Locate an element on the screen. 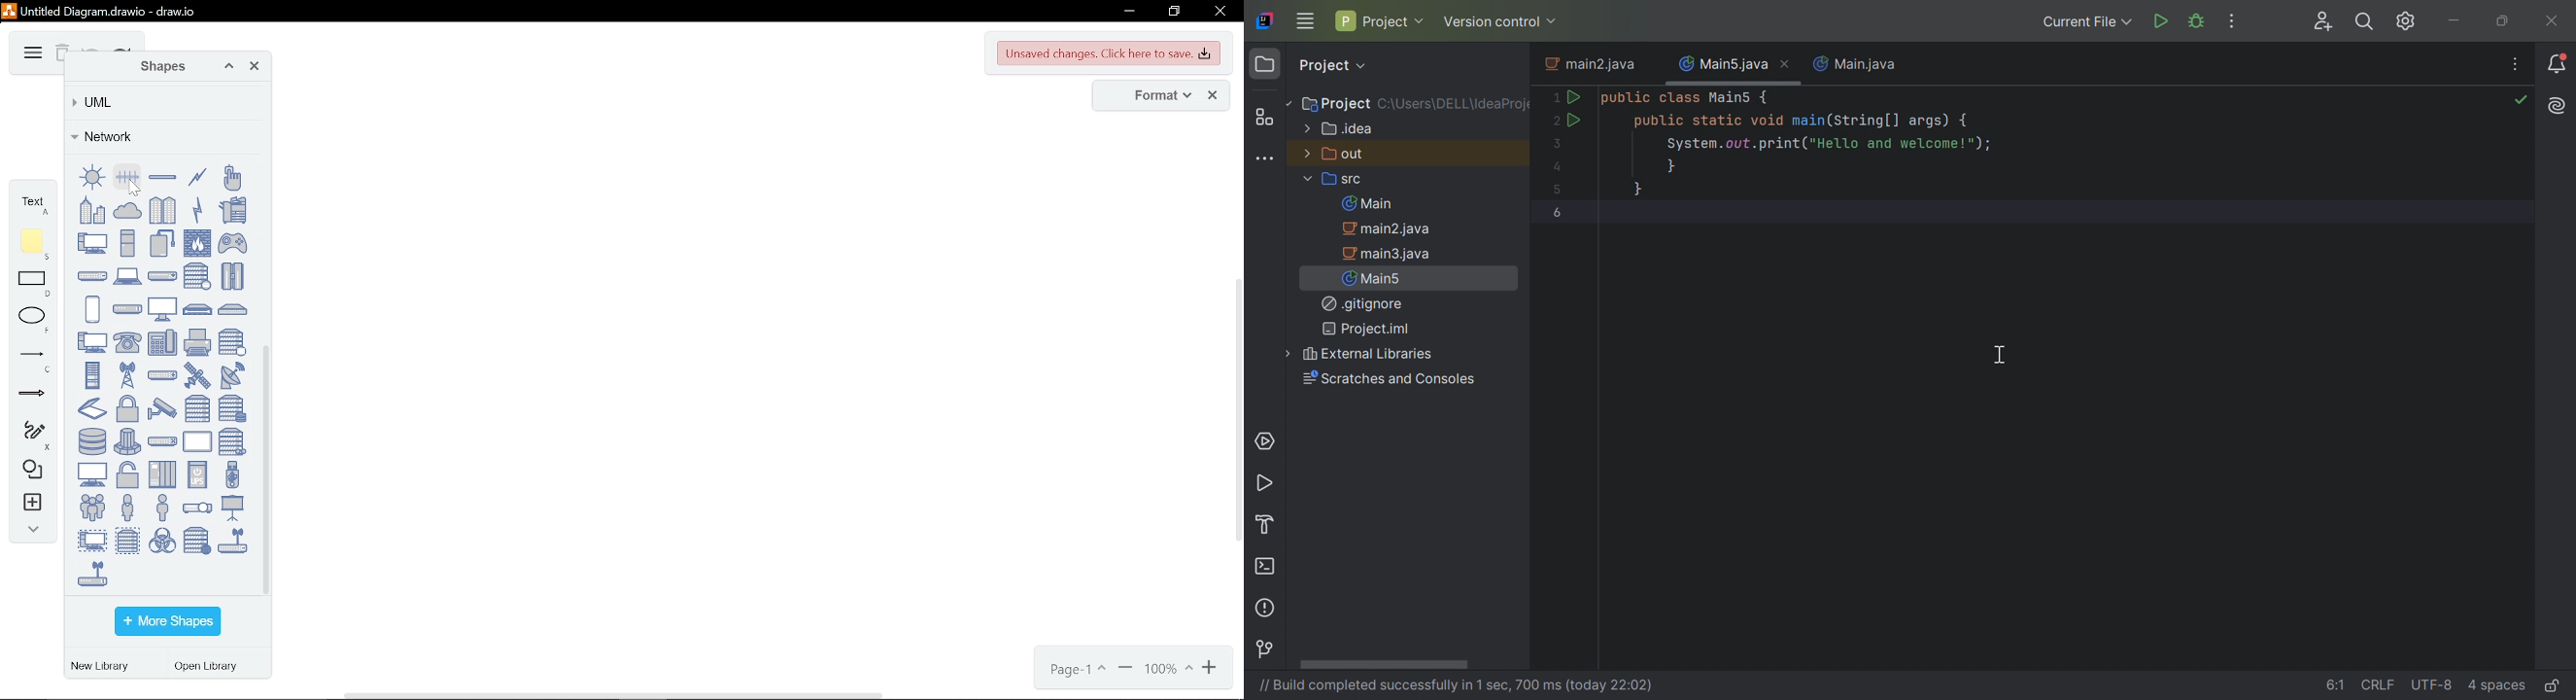  laptop is located at coordinates (127, 276).